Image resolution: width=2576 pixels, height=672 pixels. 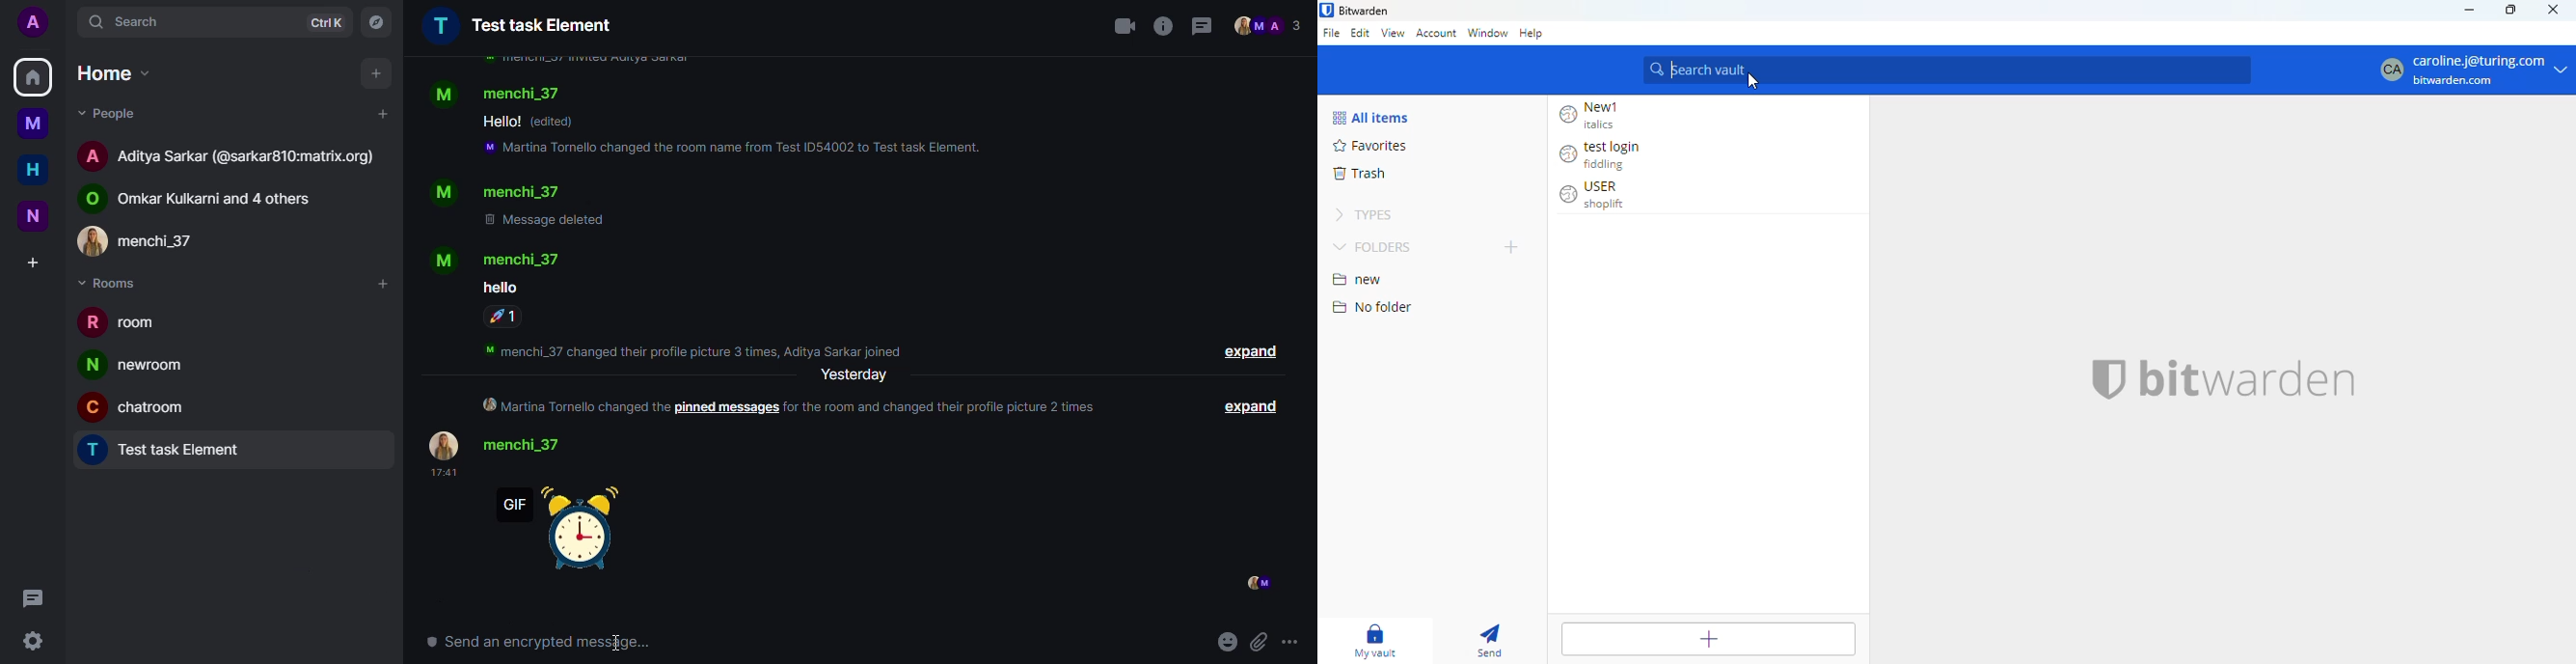 What do you see at coordinates (1202, 26) in the screenshot?
I see `threads` at bounding box center [1202, 26].